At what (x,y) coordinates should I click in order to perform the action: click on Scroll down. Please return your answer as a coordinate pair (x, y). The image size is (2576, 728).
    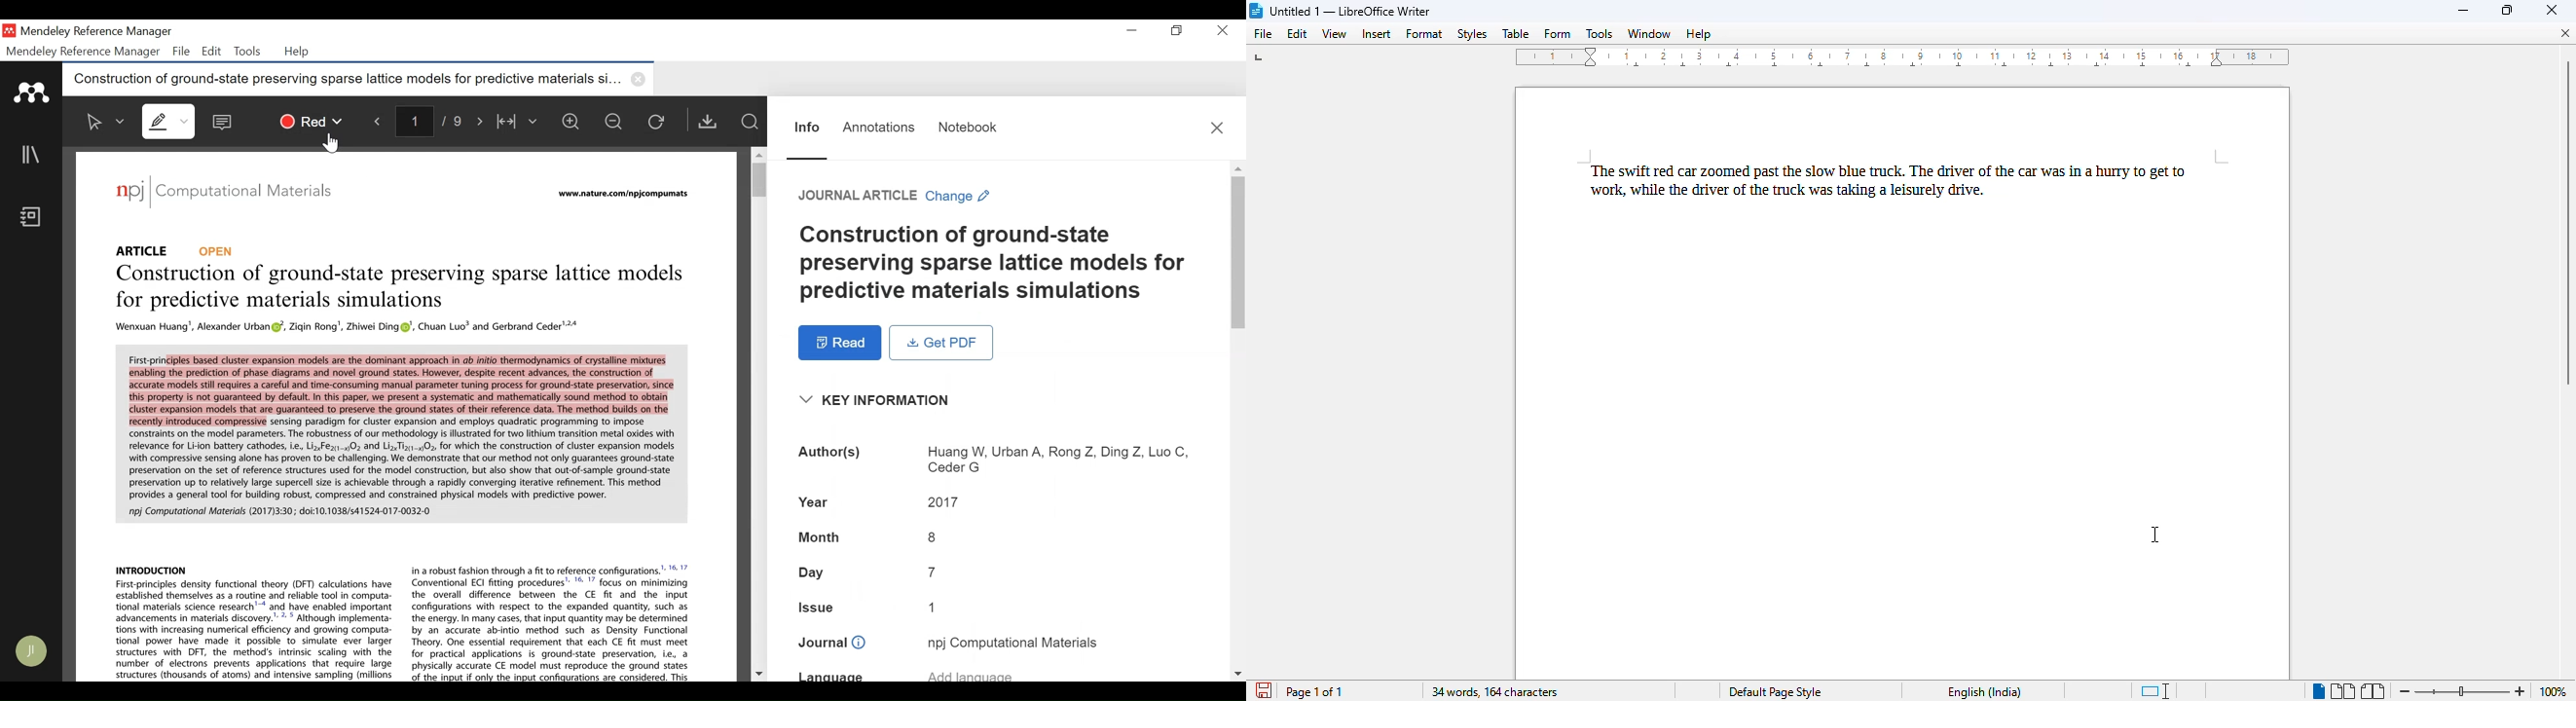
    Looking at the image, I should click on (758, 674).